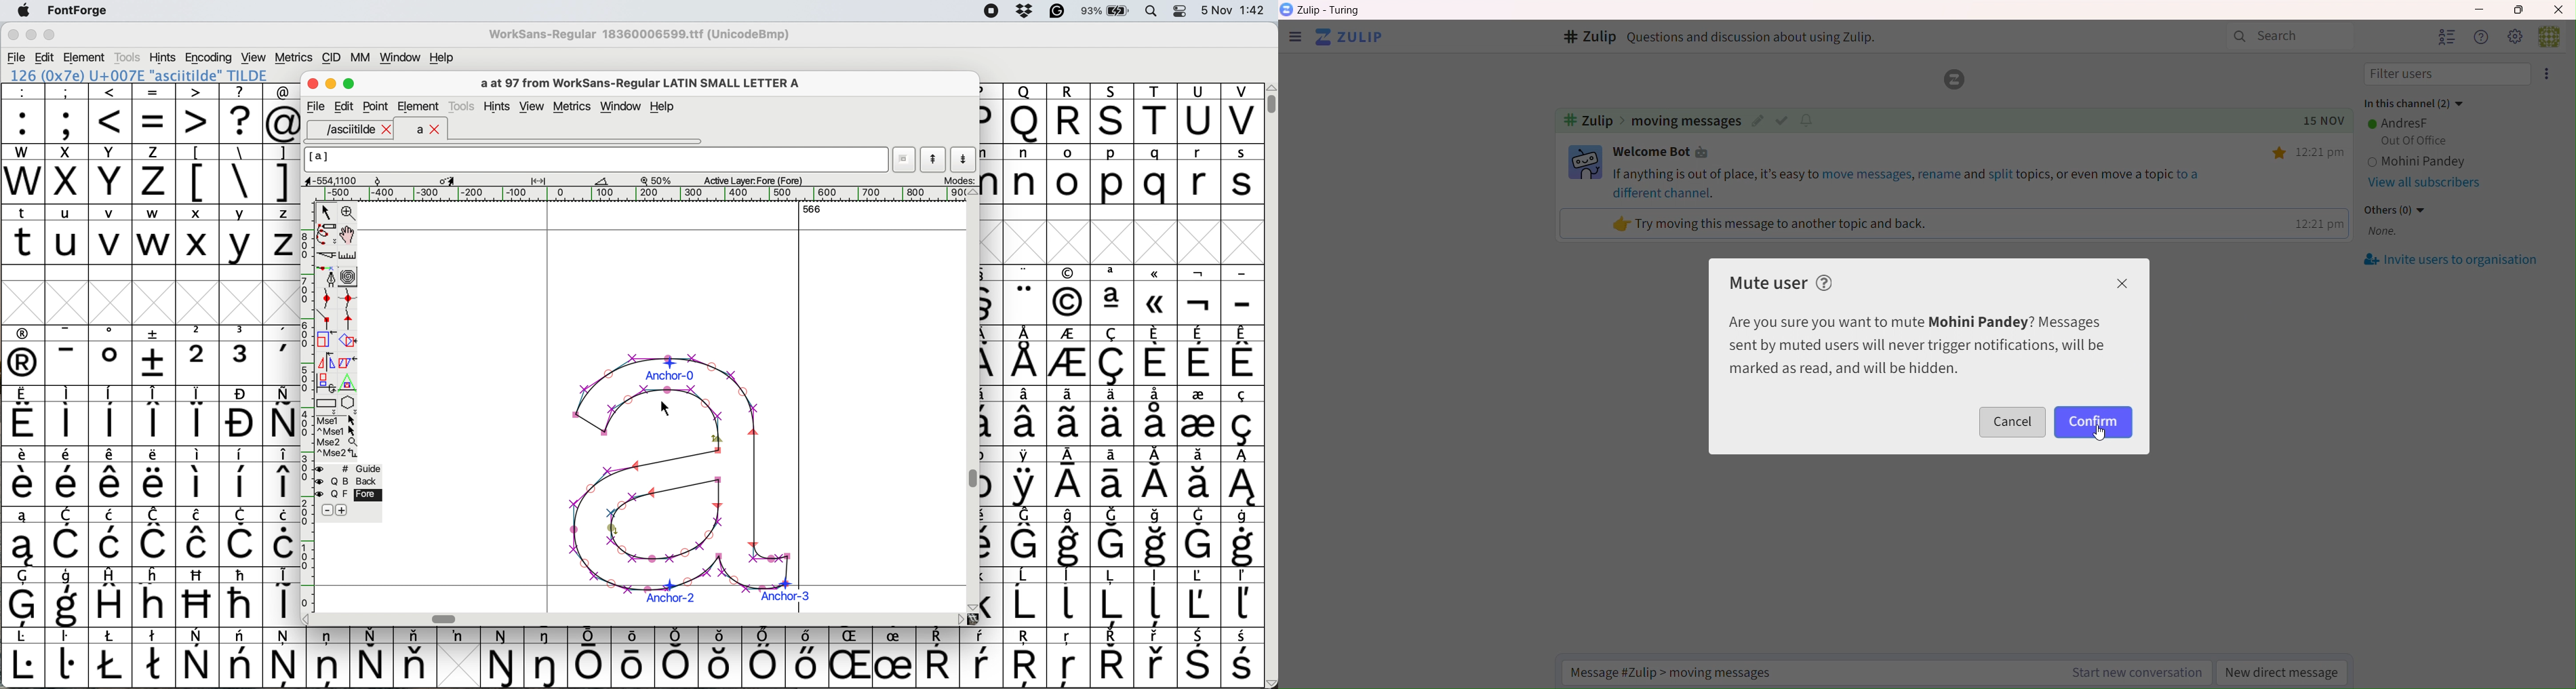  I want to click on @, so click(283, 114).